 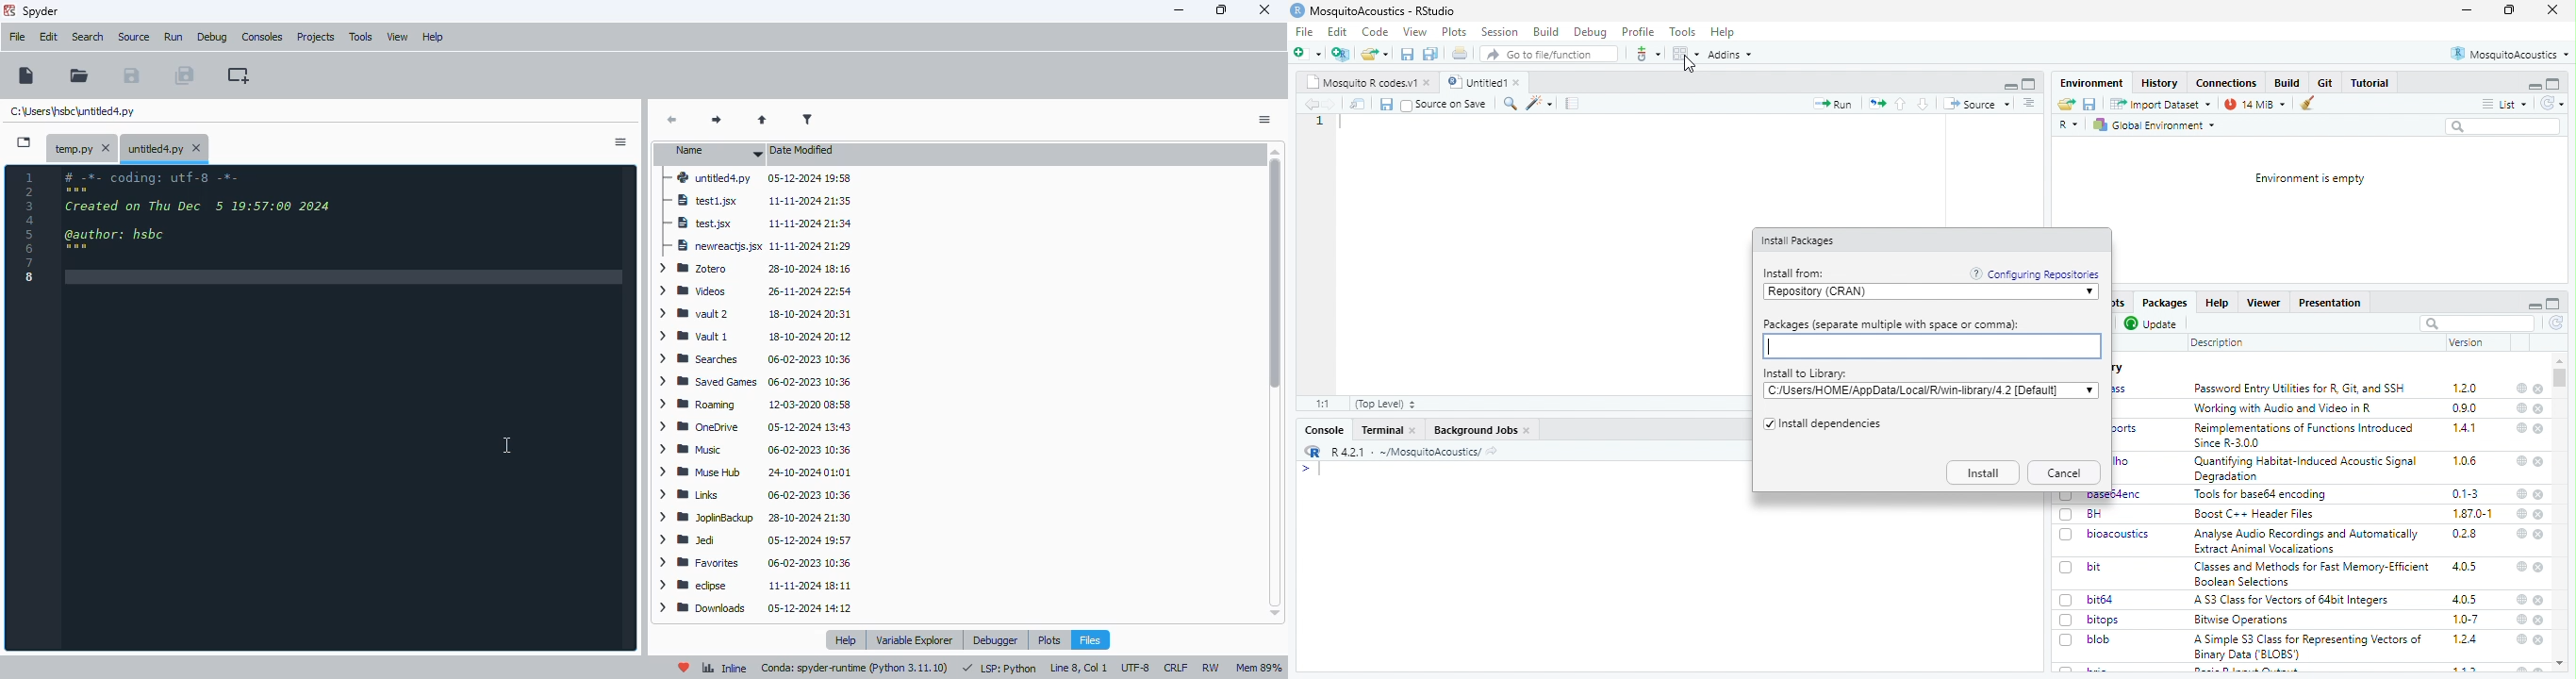 I want to click on 124, so click(x=2466, y=639).